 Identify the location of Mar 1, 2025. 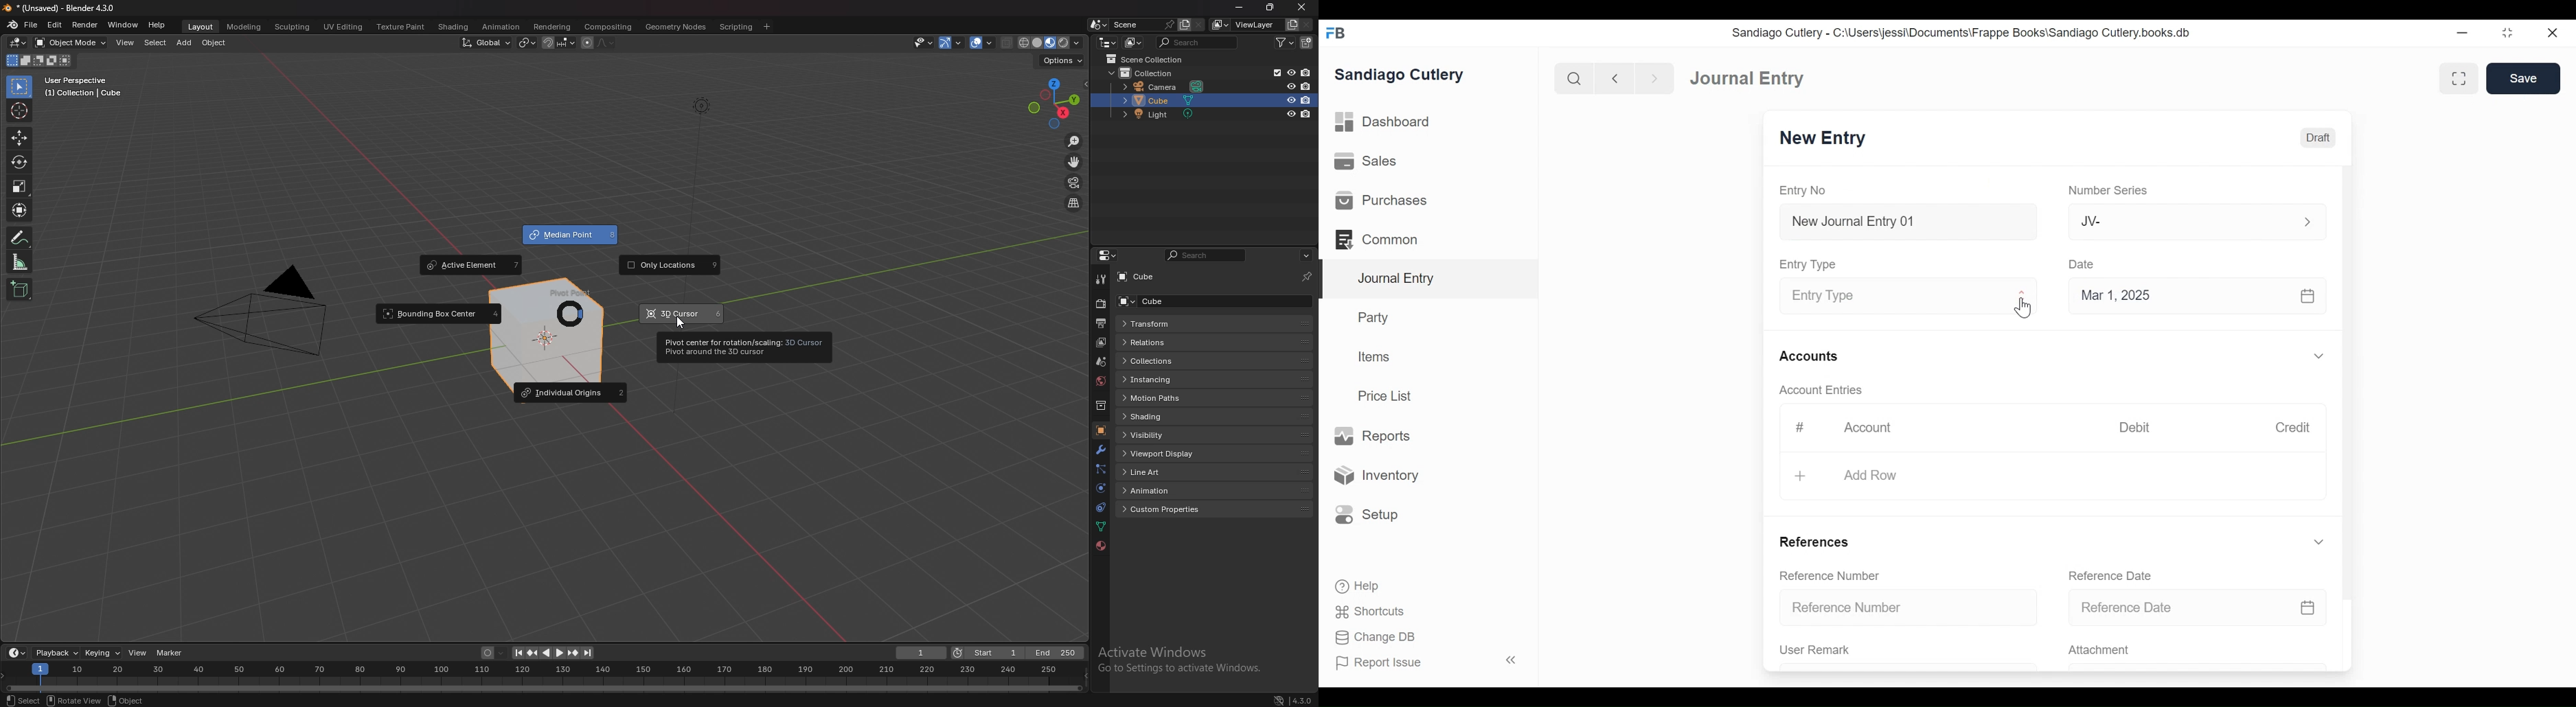
(2198, 295).